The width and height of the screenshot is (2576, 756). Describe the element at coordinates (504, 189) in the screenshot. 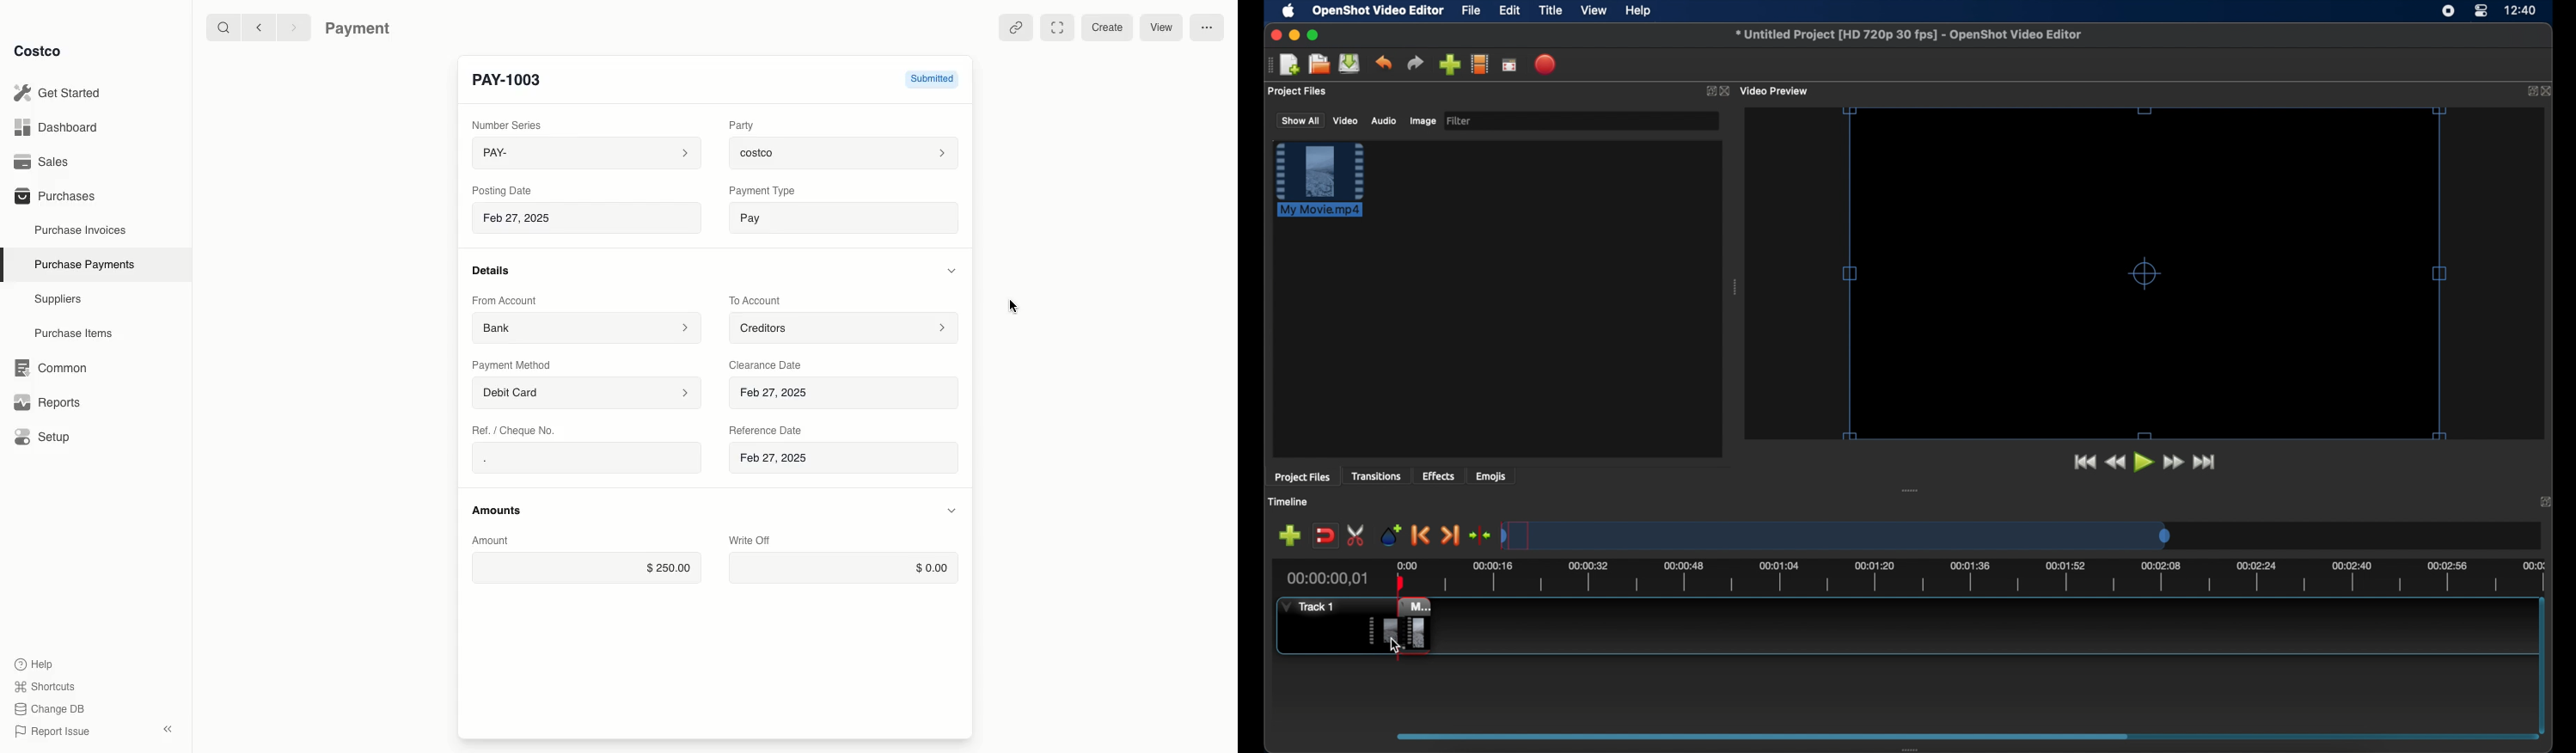

I see `Posting Date` at that location.